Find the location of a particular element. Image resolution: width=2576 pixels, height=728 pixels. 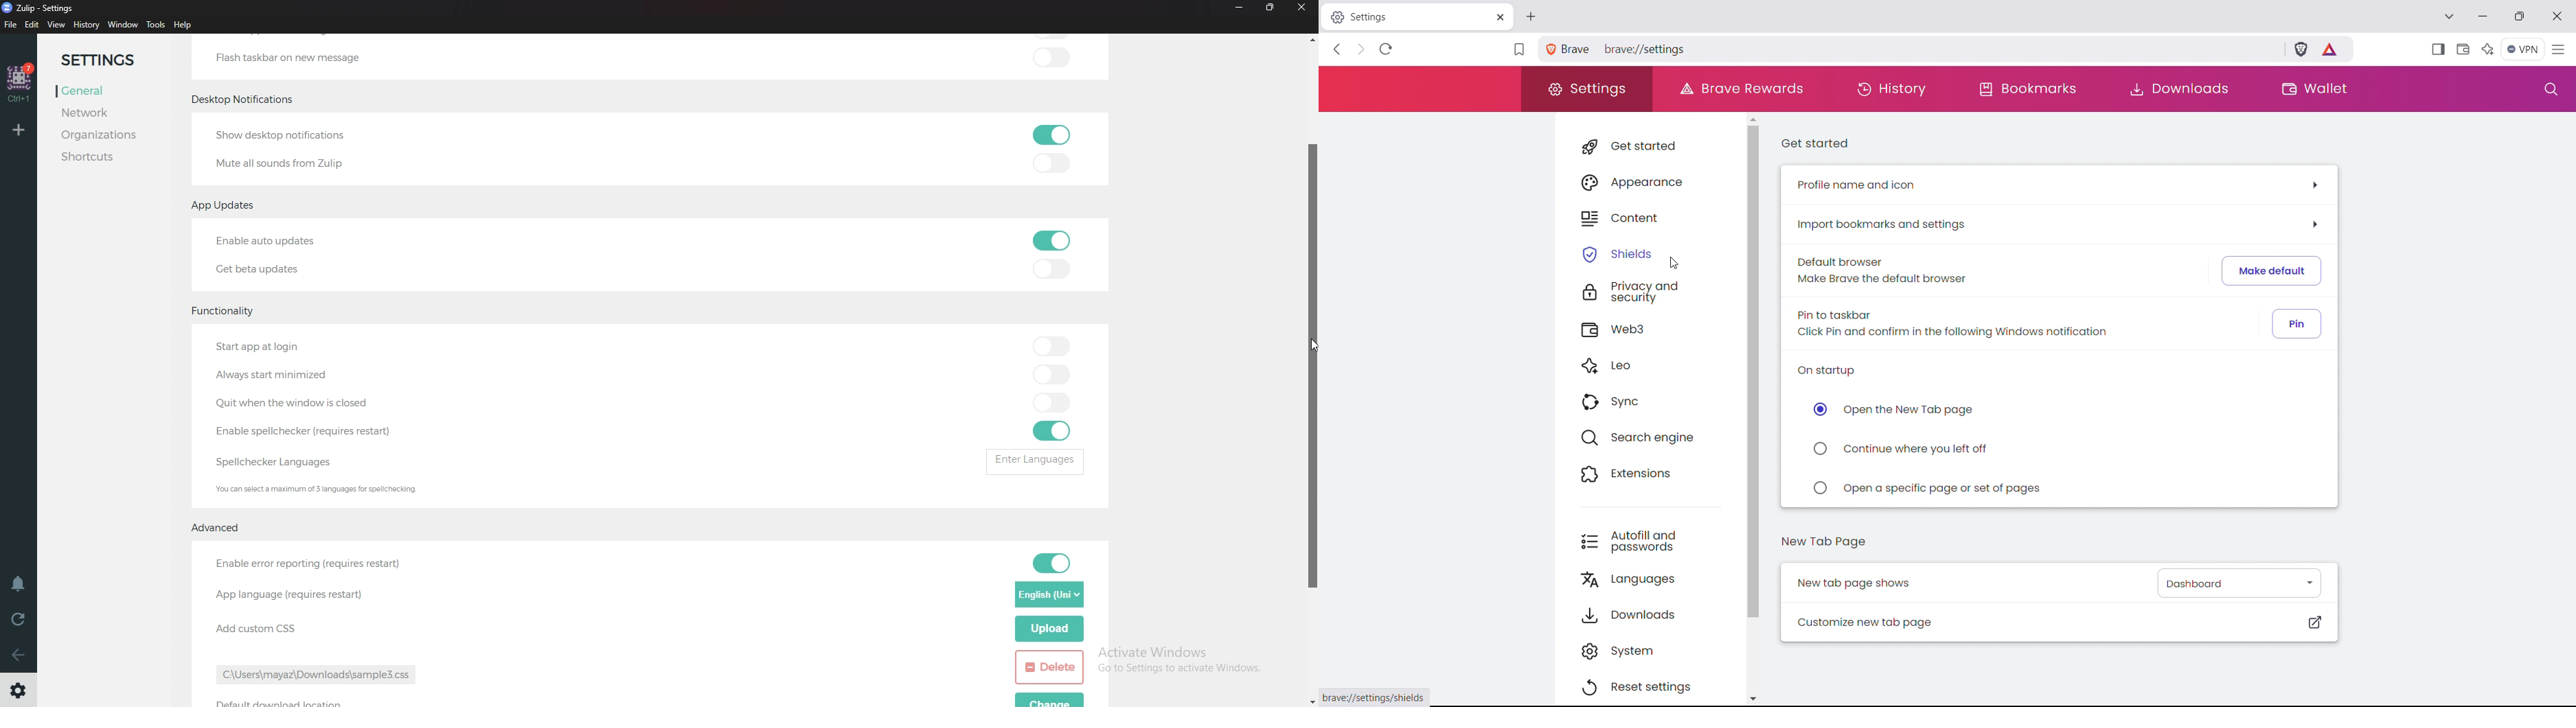

make a default is located at coordinates (2272, 270).